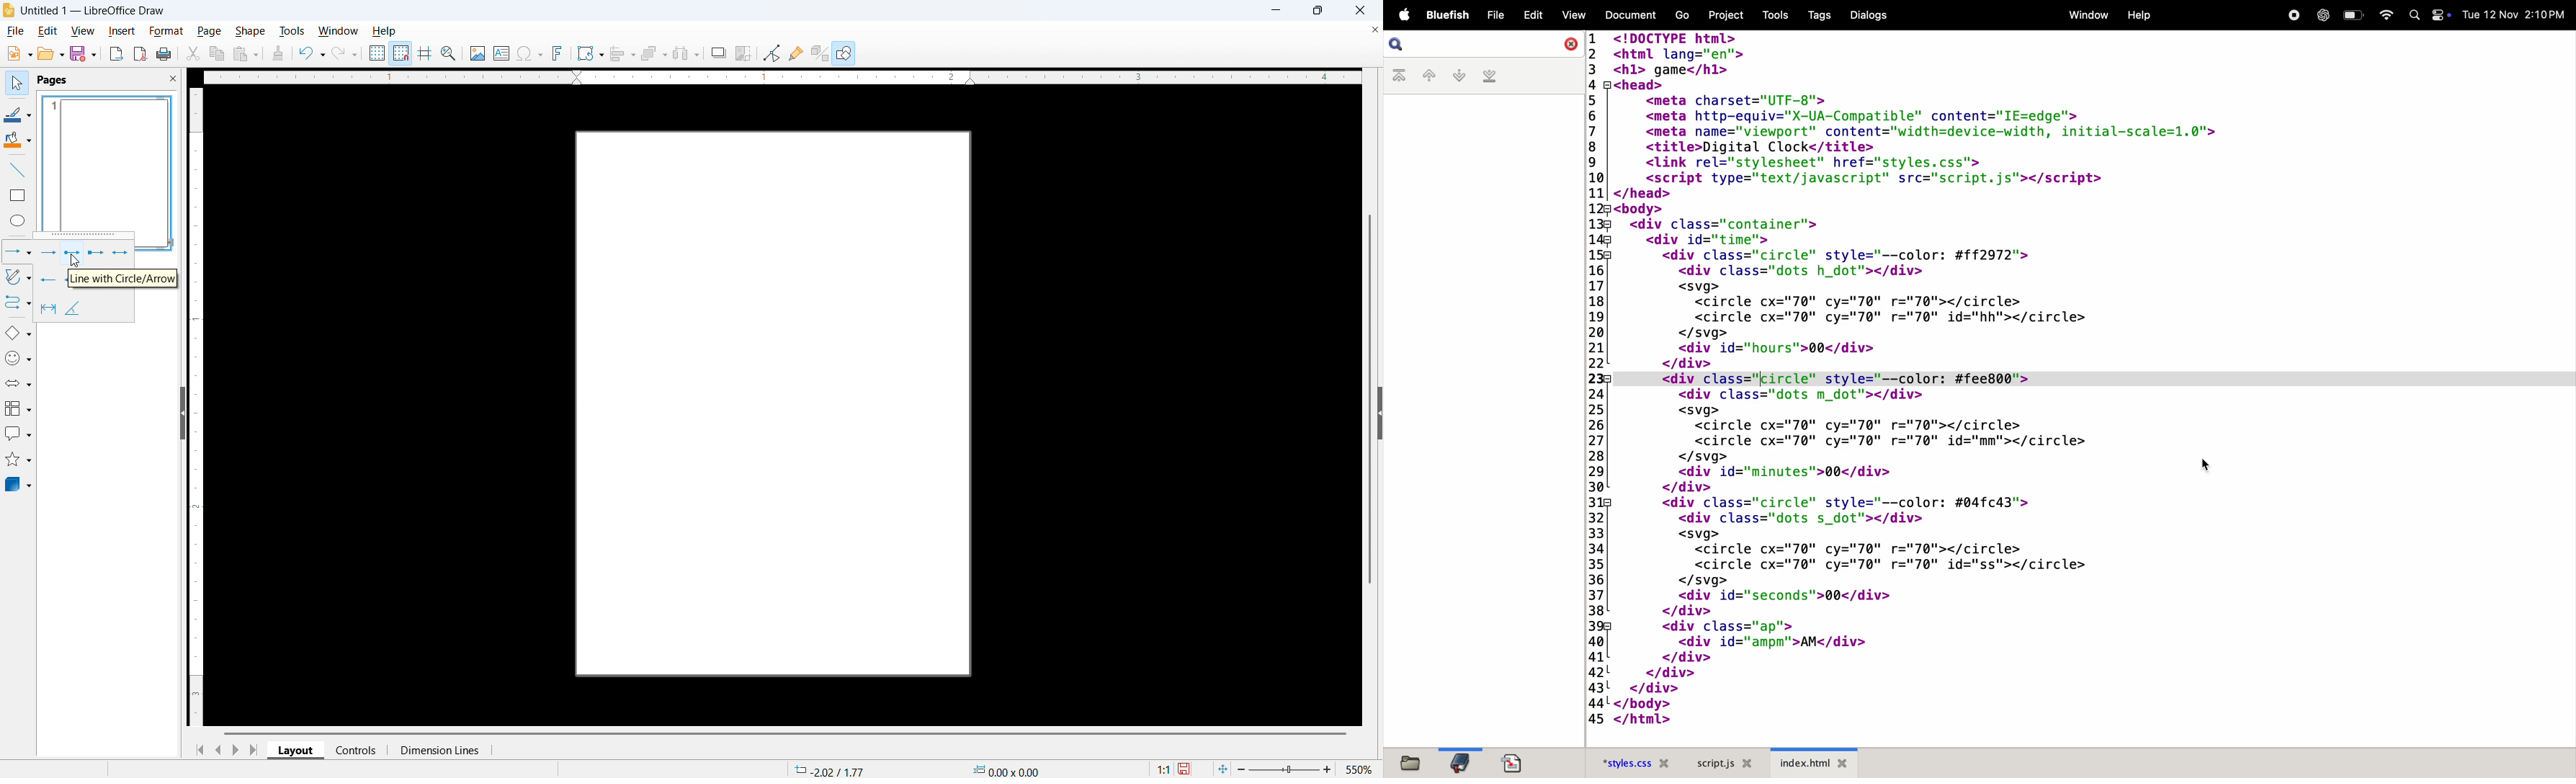 Image resolution: width=2576 pixels, height=784 pixels. I want to click on Guideline while moving , so click(425, 53).